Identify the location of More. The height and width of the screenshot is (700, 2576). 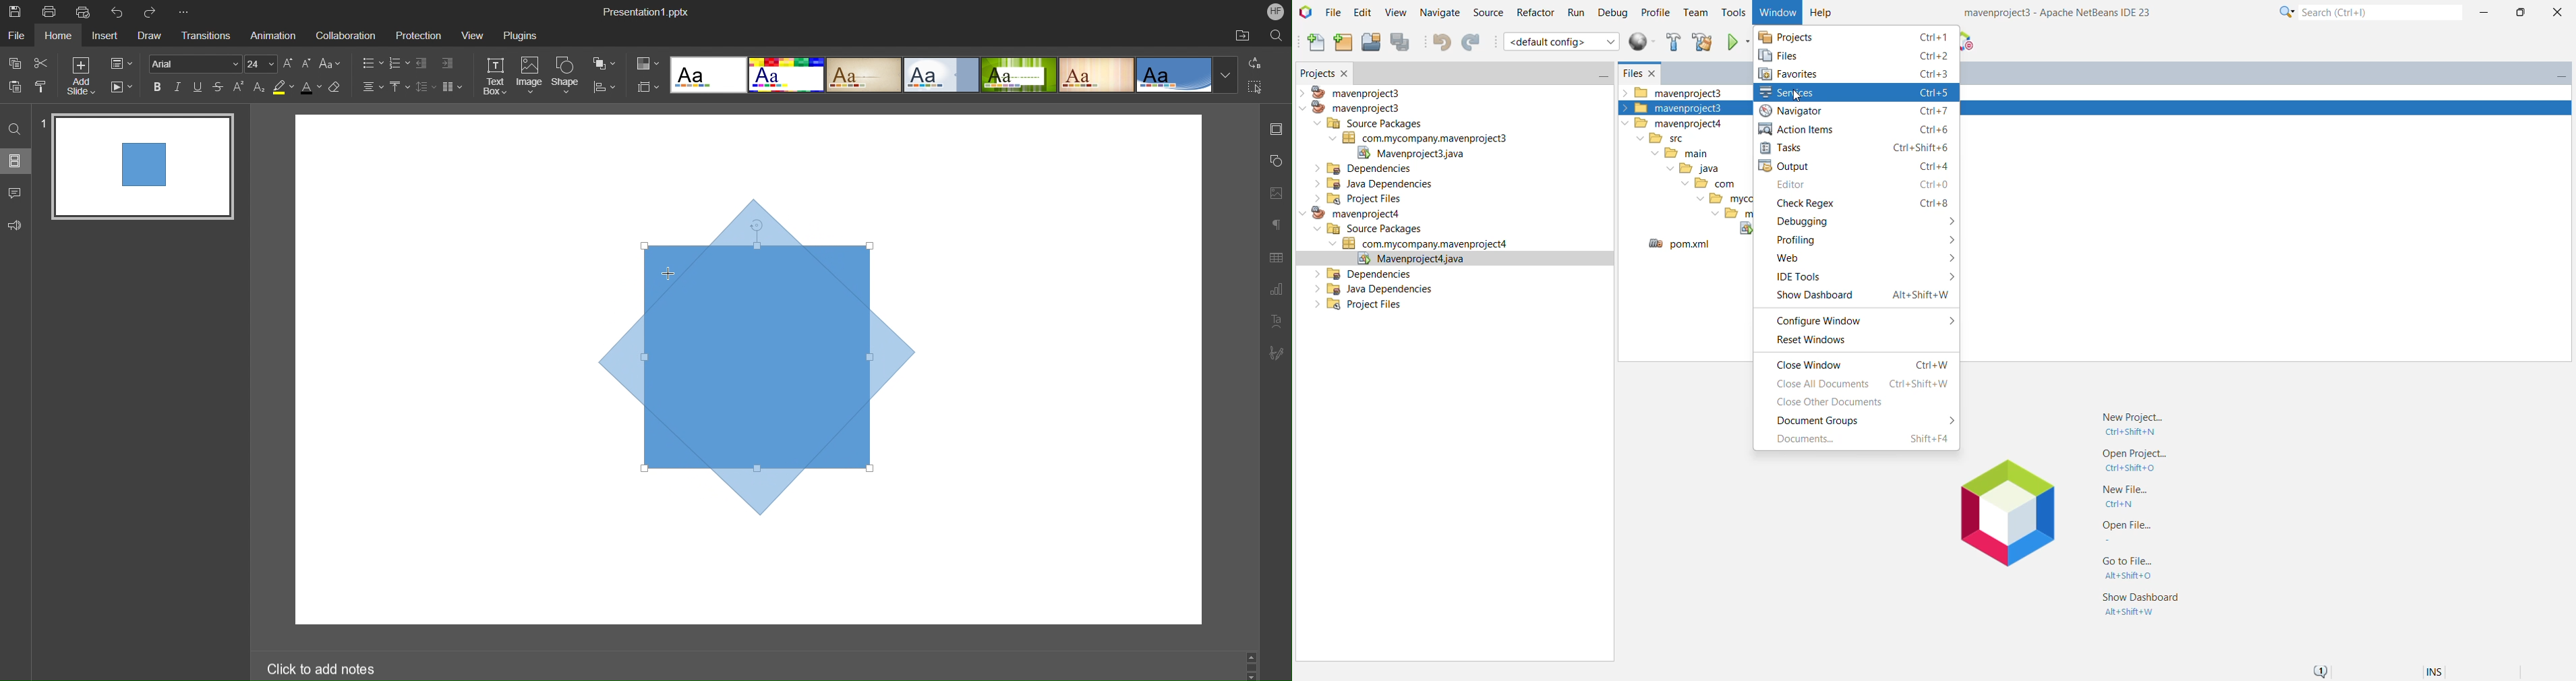
(183, 8).